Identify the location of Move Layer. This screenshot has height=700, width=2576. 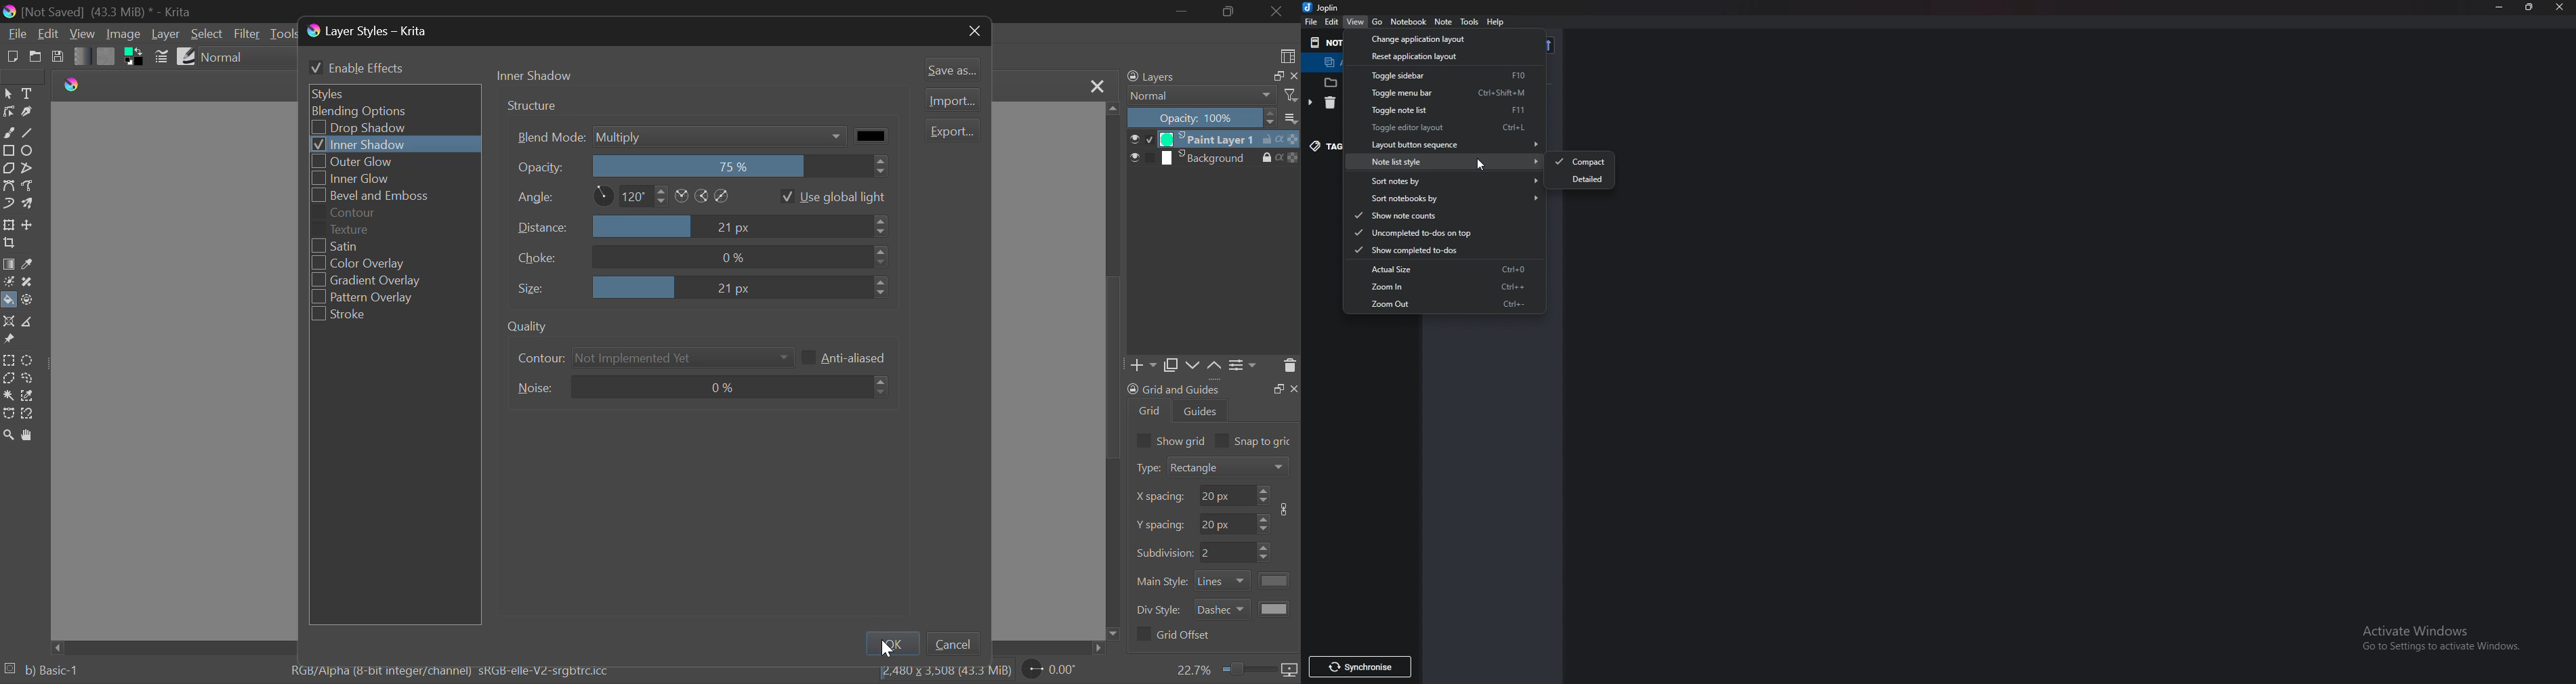
(29, 226).